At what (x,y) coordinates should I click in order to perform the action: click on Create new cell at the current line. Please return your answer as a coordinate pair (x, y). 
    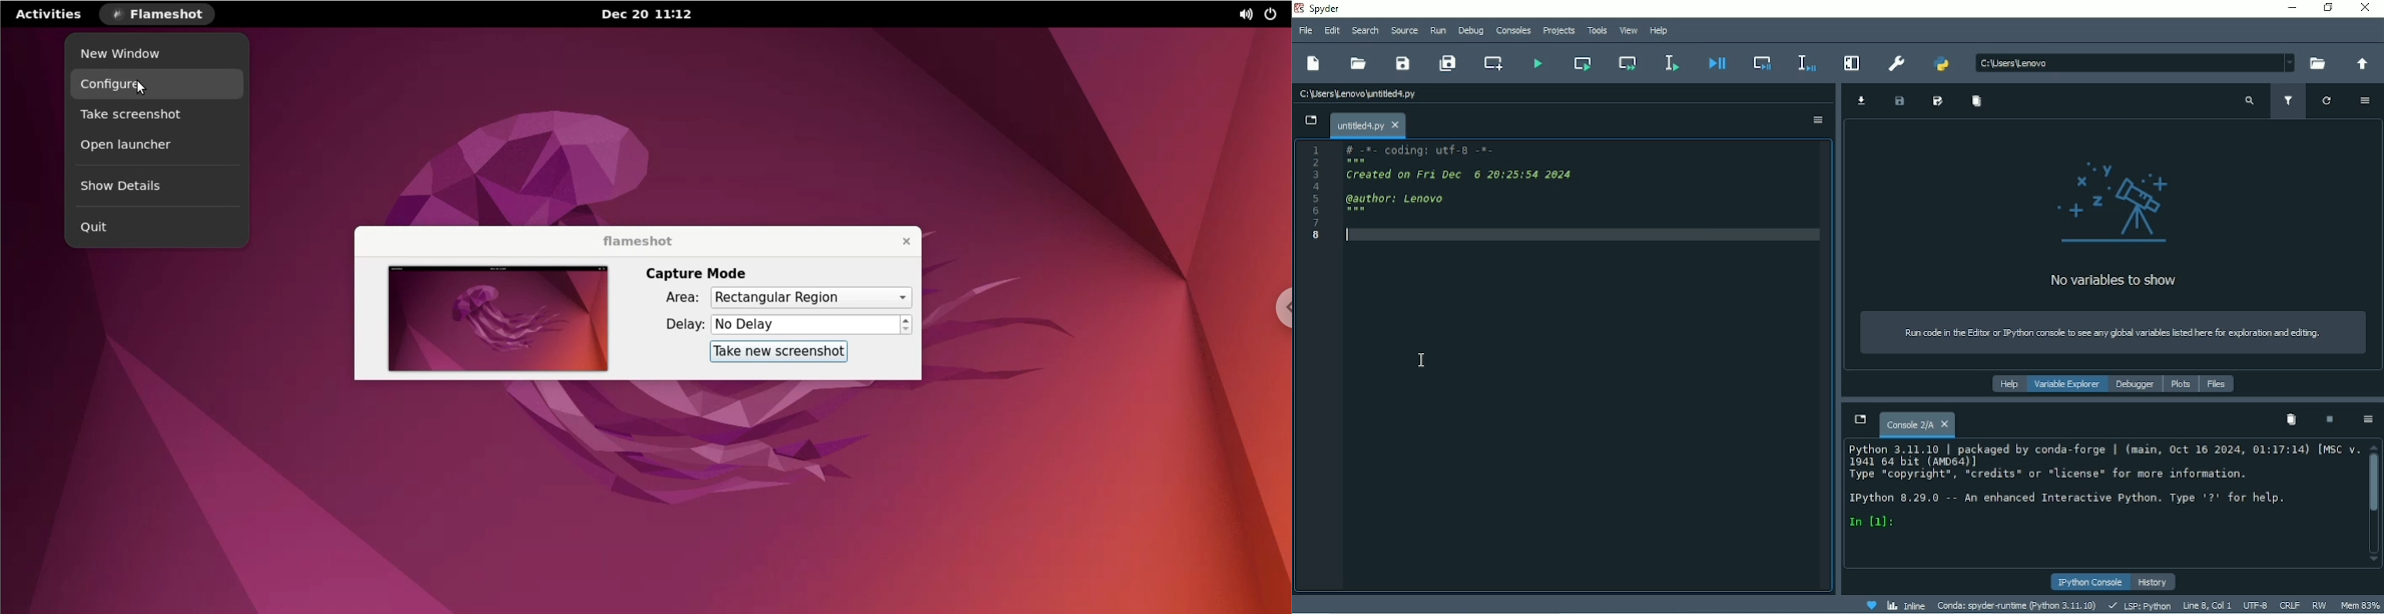
    Looking at the image, I should click on (1491, 62).